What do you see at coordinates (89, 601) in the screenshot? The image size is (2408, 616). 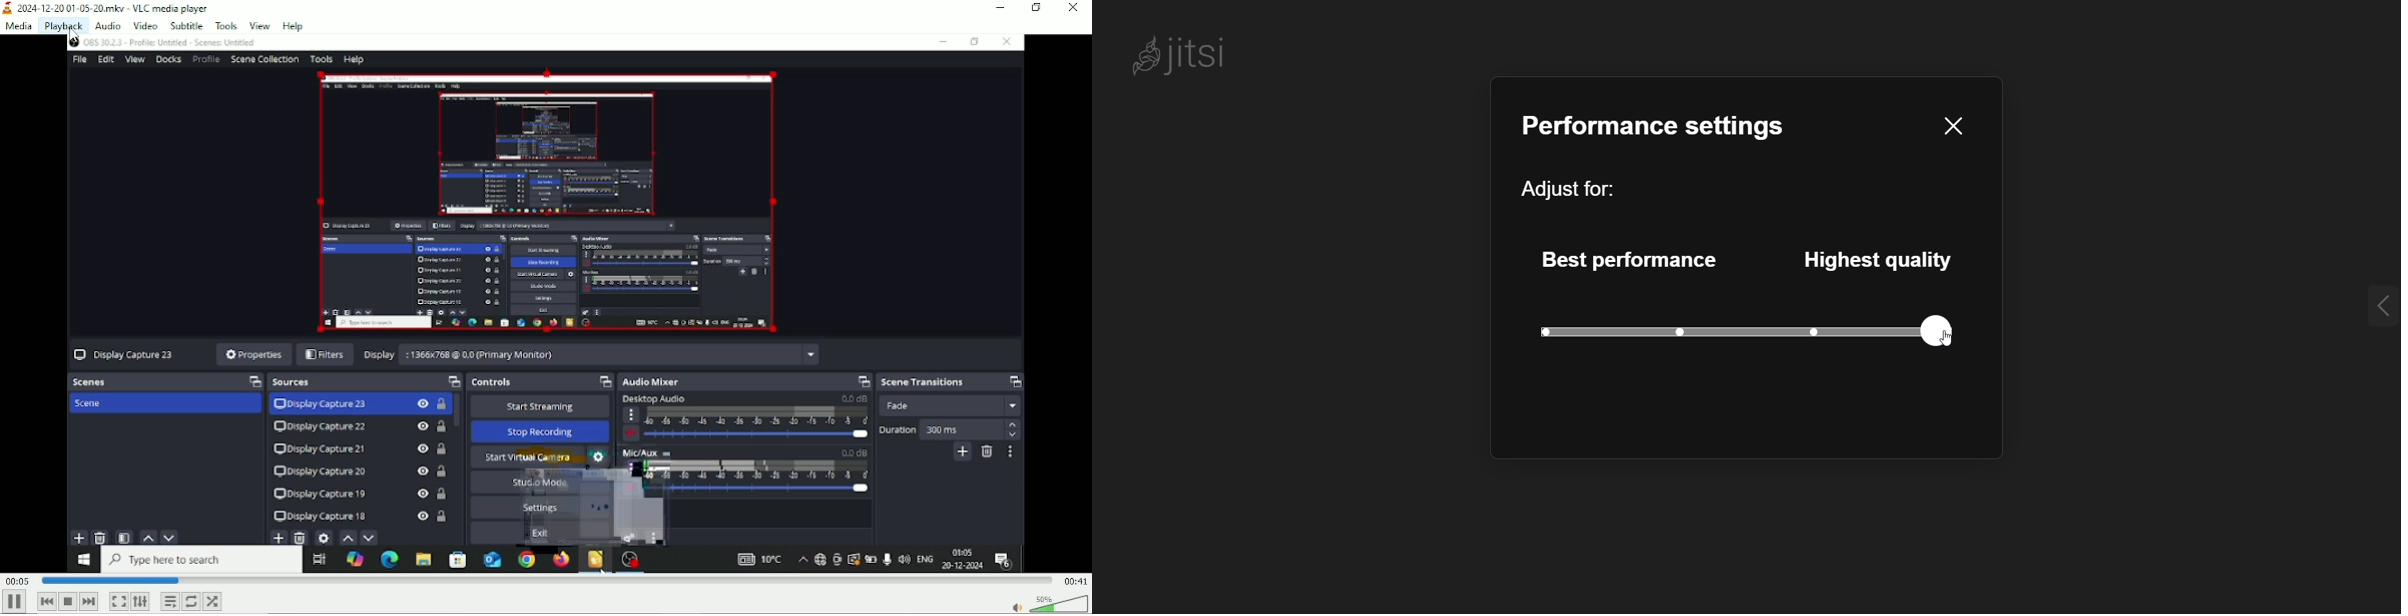 I see `Next` at bounding box center [89, 601].